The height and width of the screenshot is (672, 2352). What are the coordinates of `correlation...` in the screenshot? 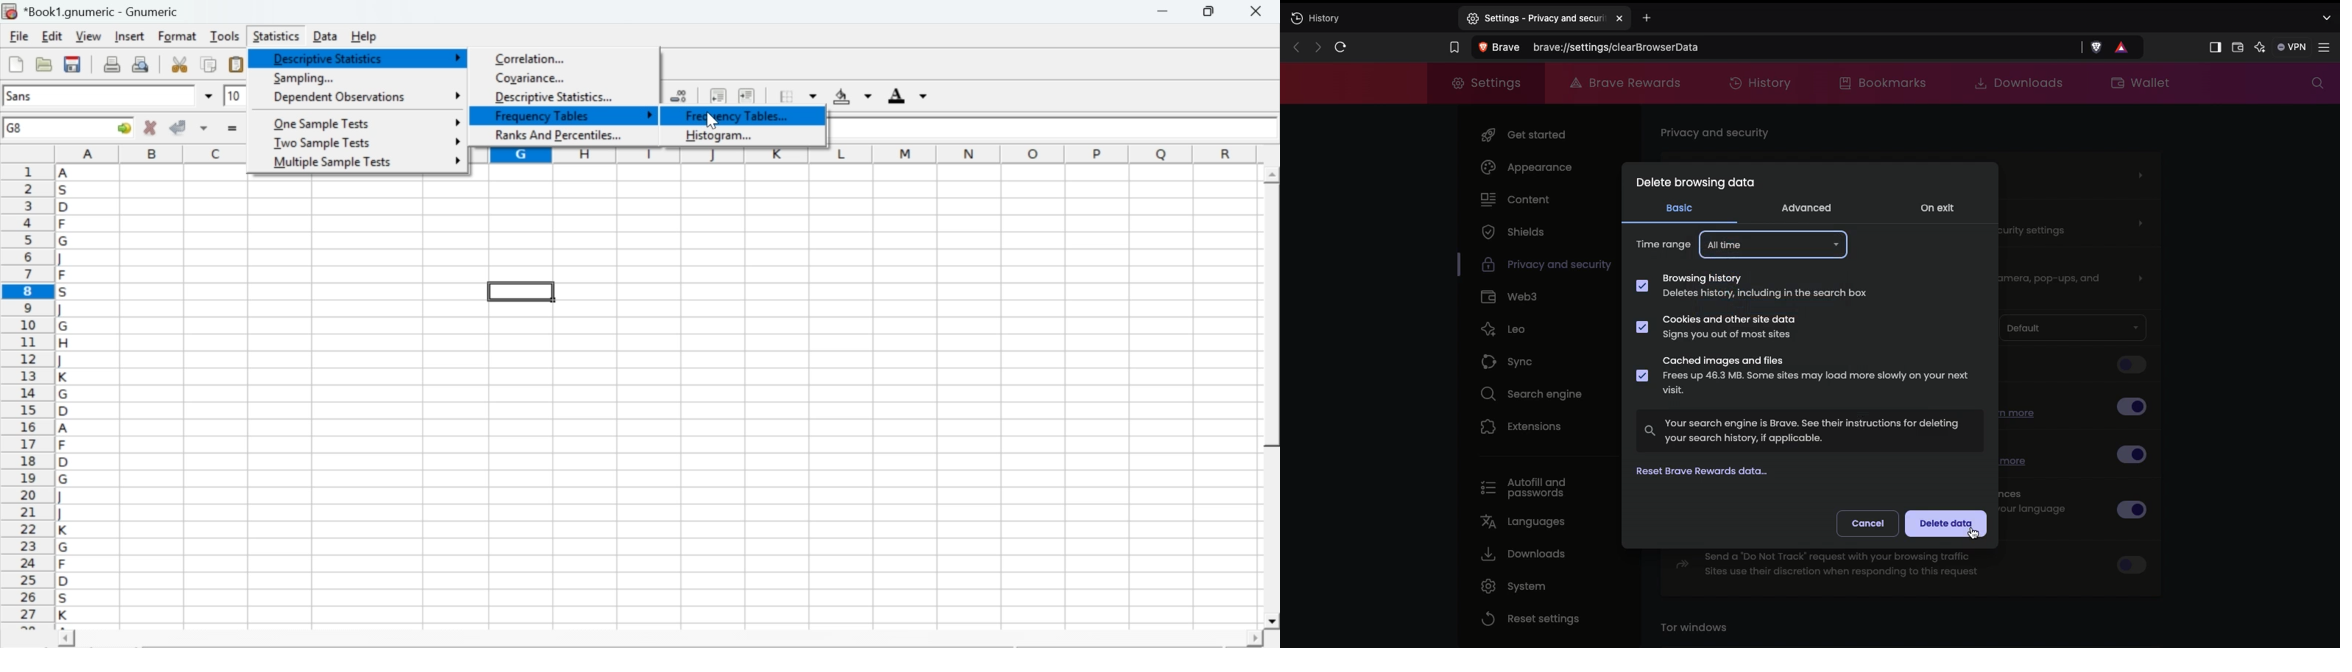 It's located at (534, 59).